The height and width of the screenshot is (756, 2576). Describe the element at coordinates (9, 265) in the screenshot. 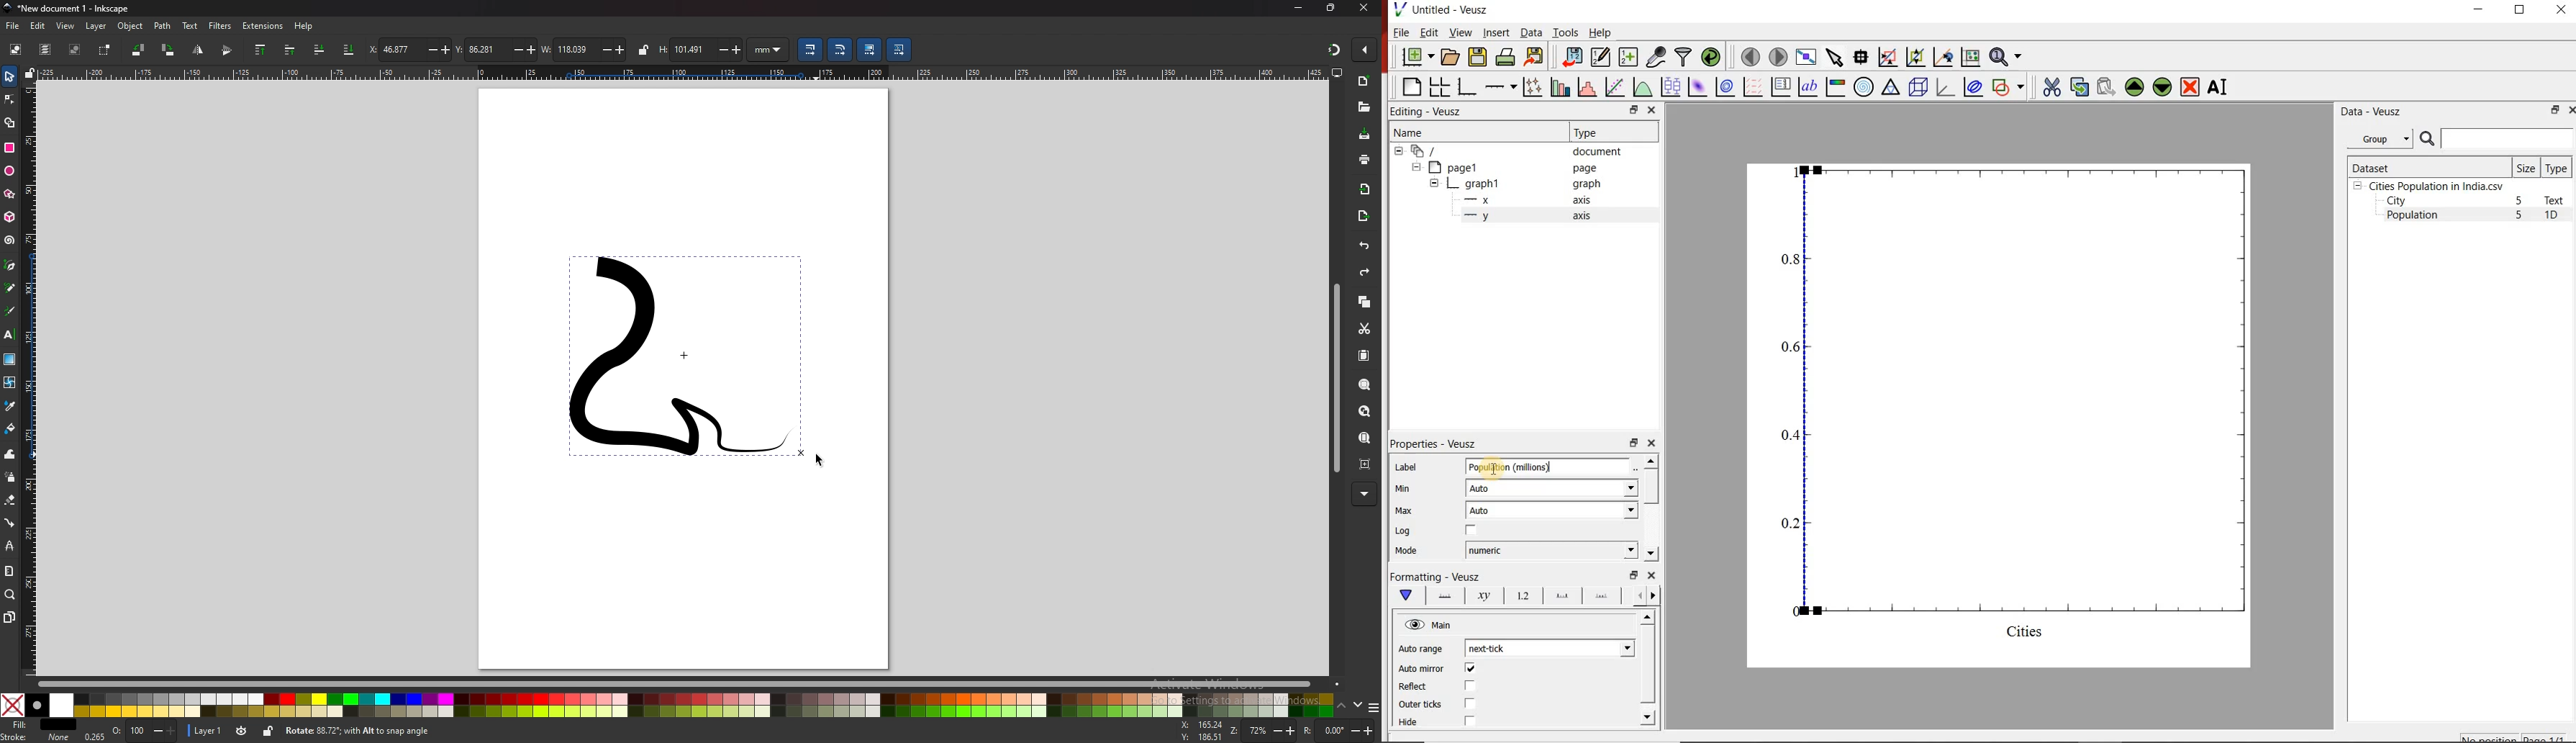

I see `pen` at that location.